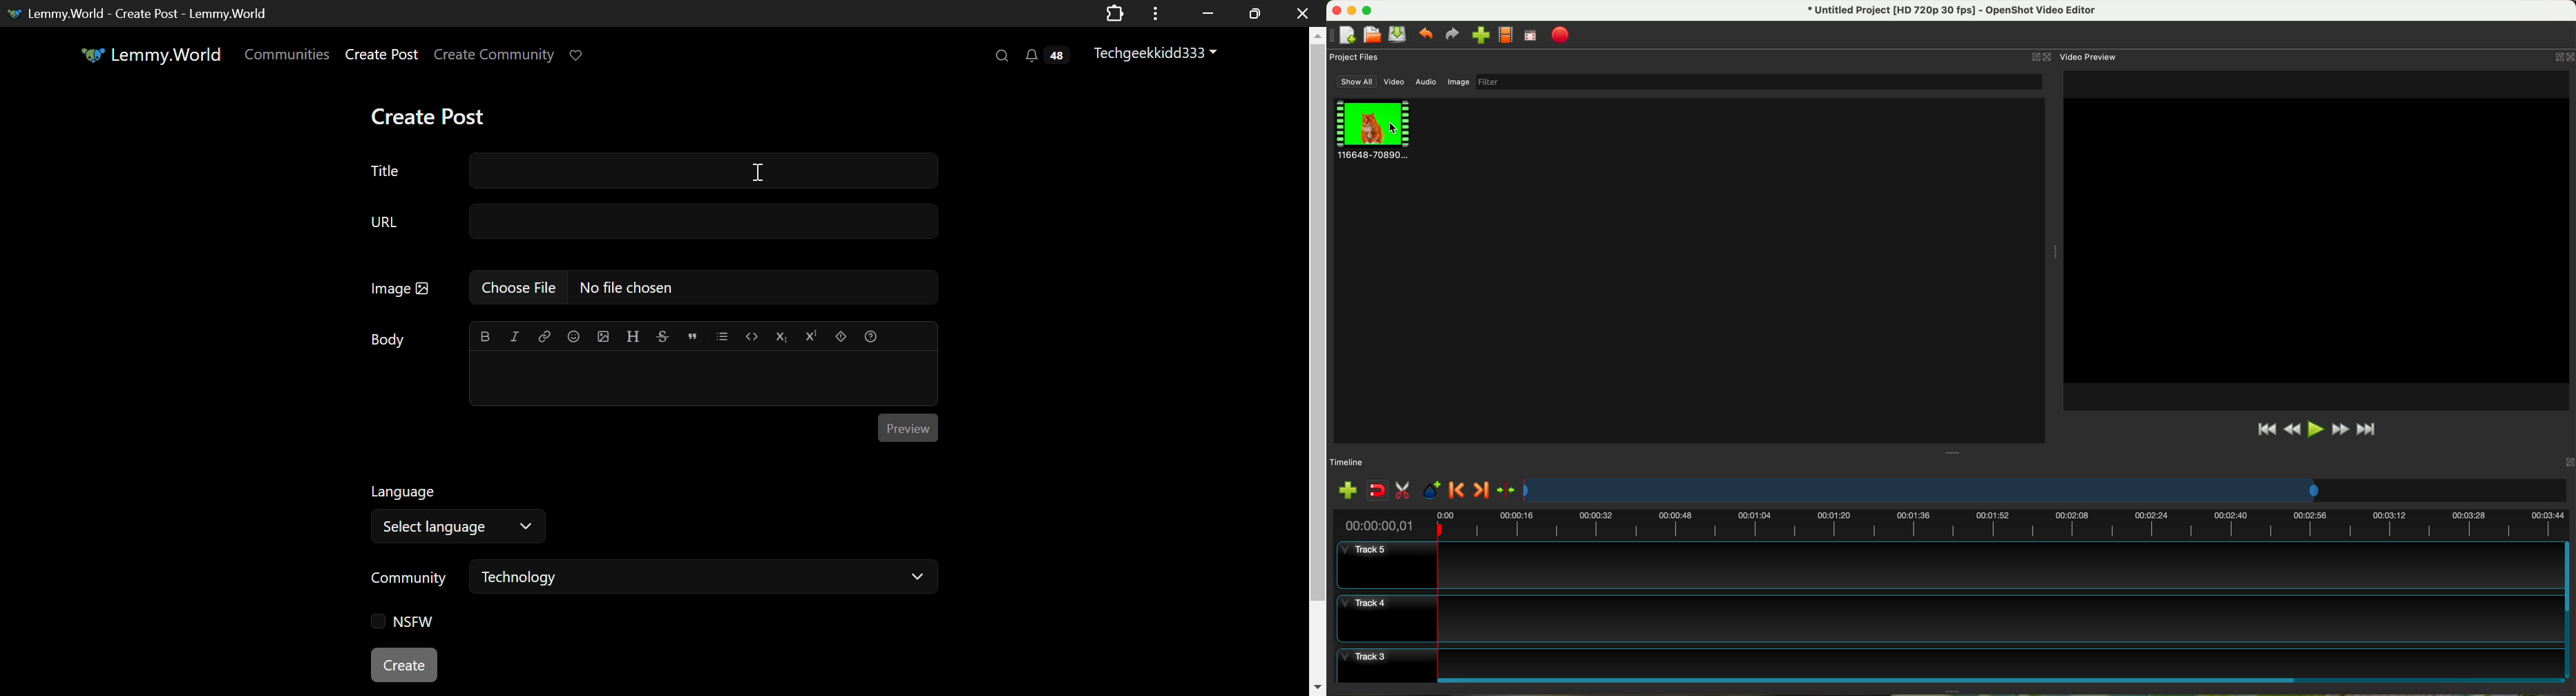 Image resolution: width=2576 pixels, height=700 pixels. Describe the element at coordinates (2266, 428) in the screenshot. I see `jump to start` at that location.